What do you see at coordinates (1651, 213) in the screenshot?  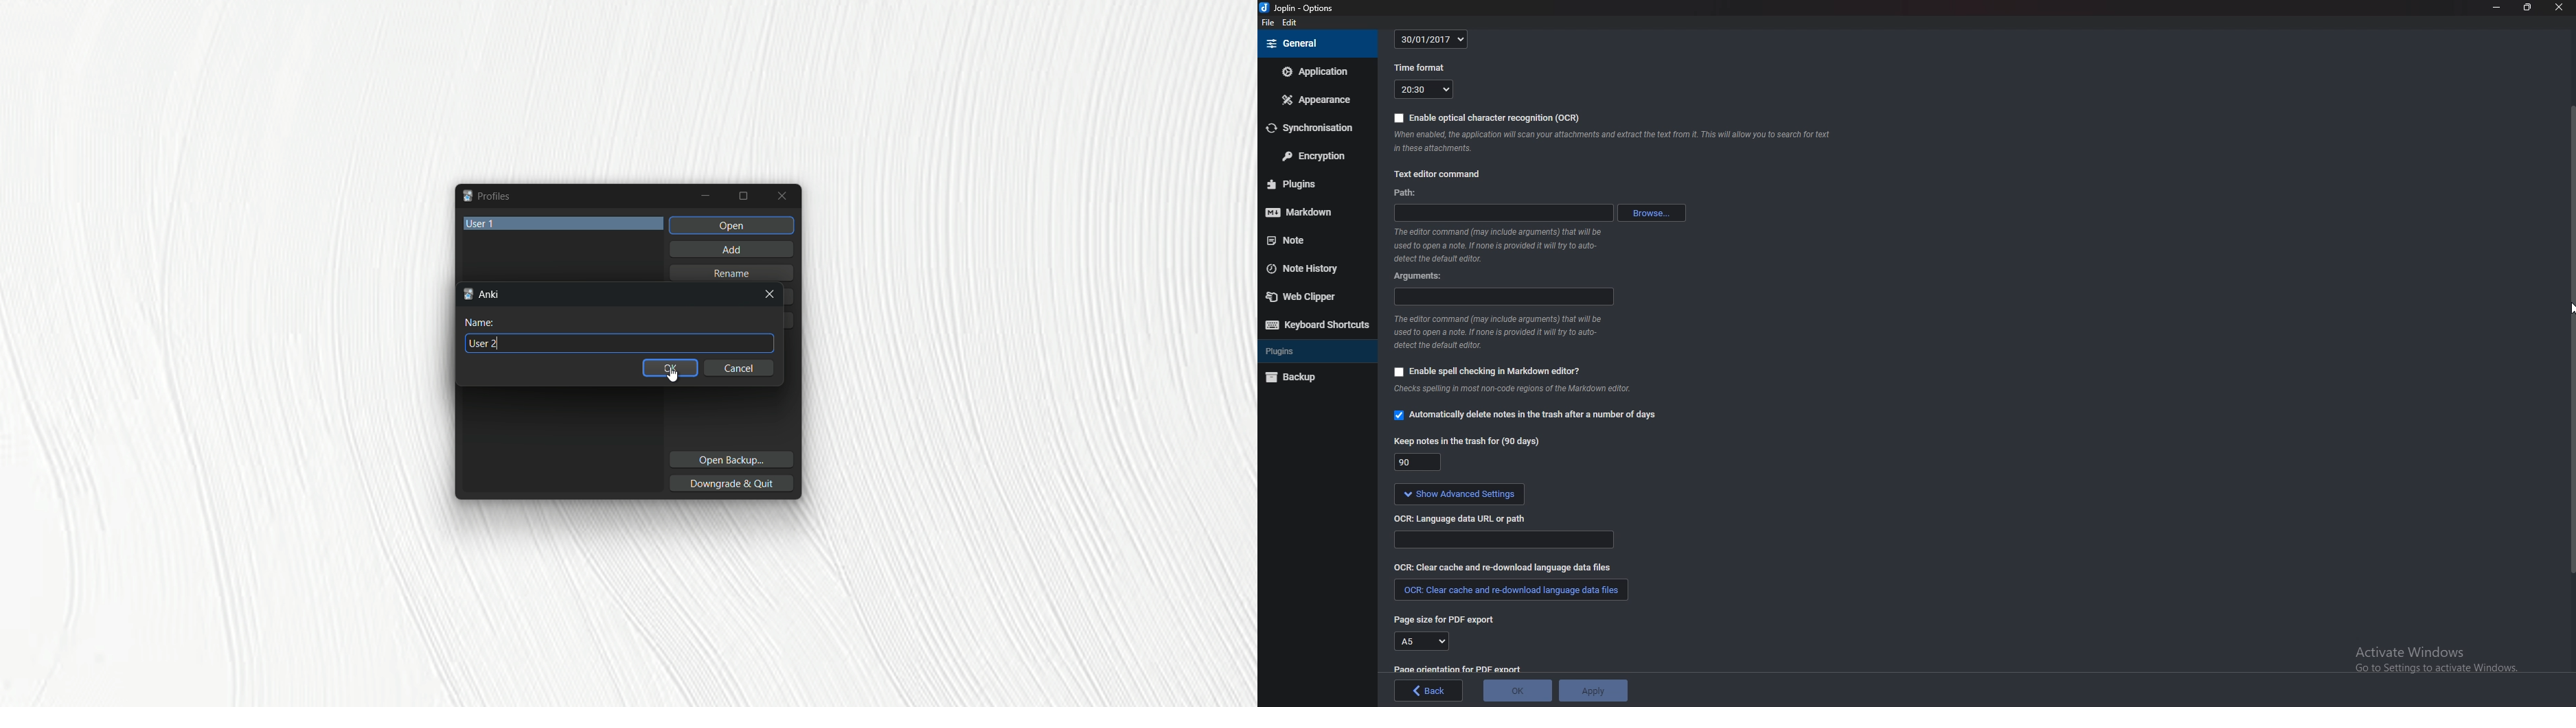 I see `browse` at bounding box center [1651, 213].